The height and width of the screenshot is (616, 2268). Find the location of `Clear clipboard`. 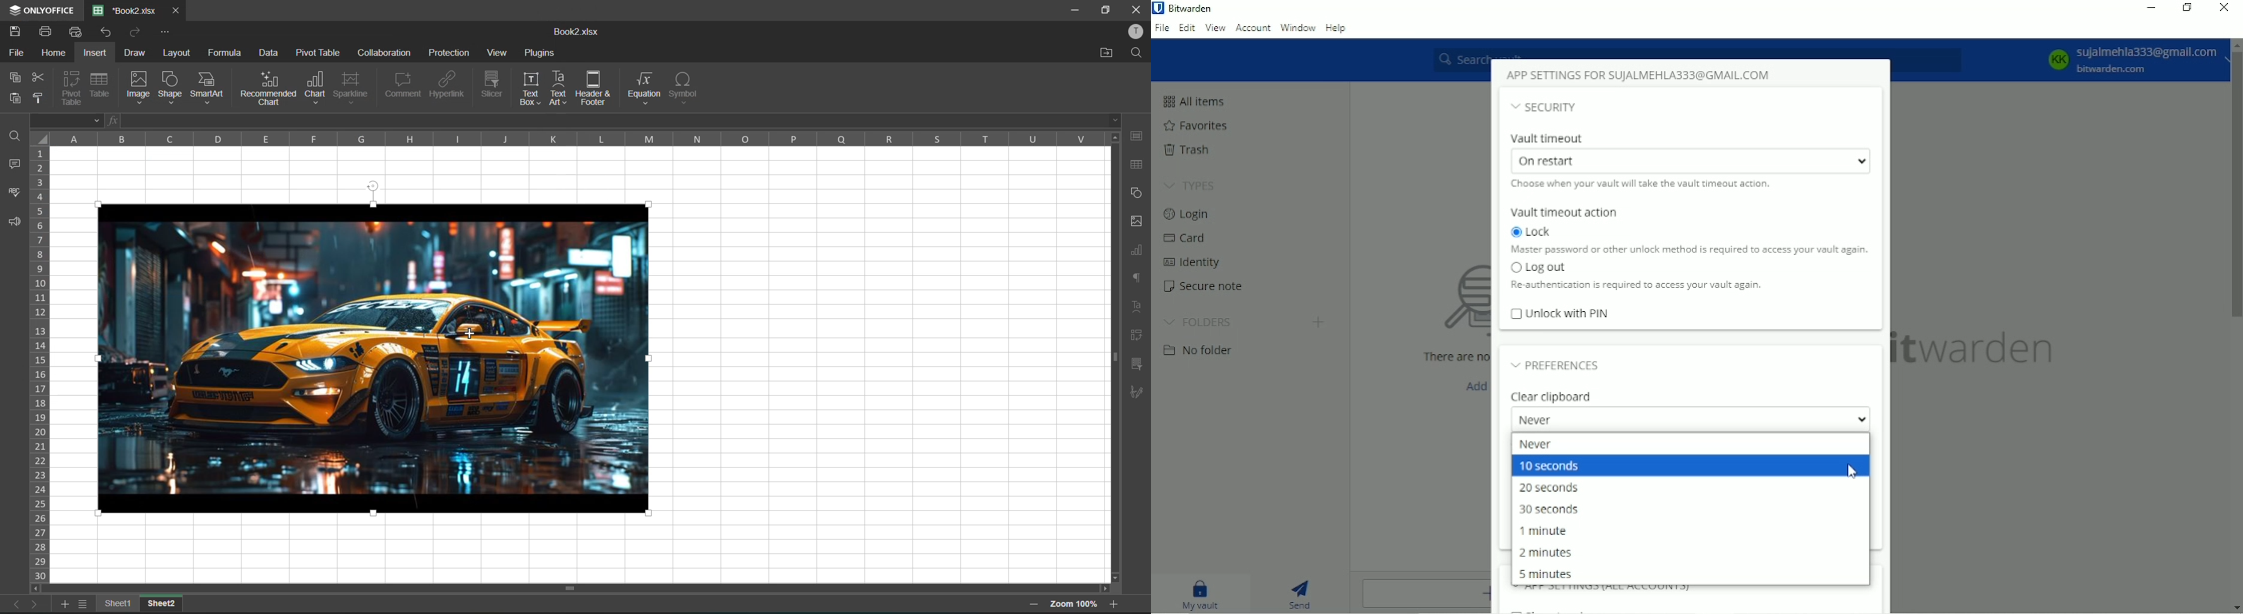

Clear clipboard is located at coordinates (1554, 396).